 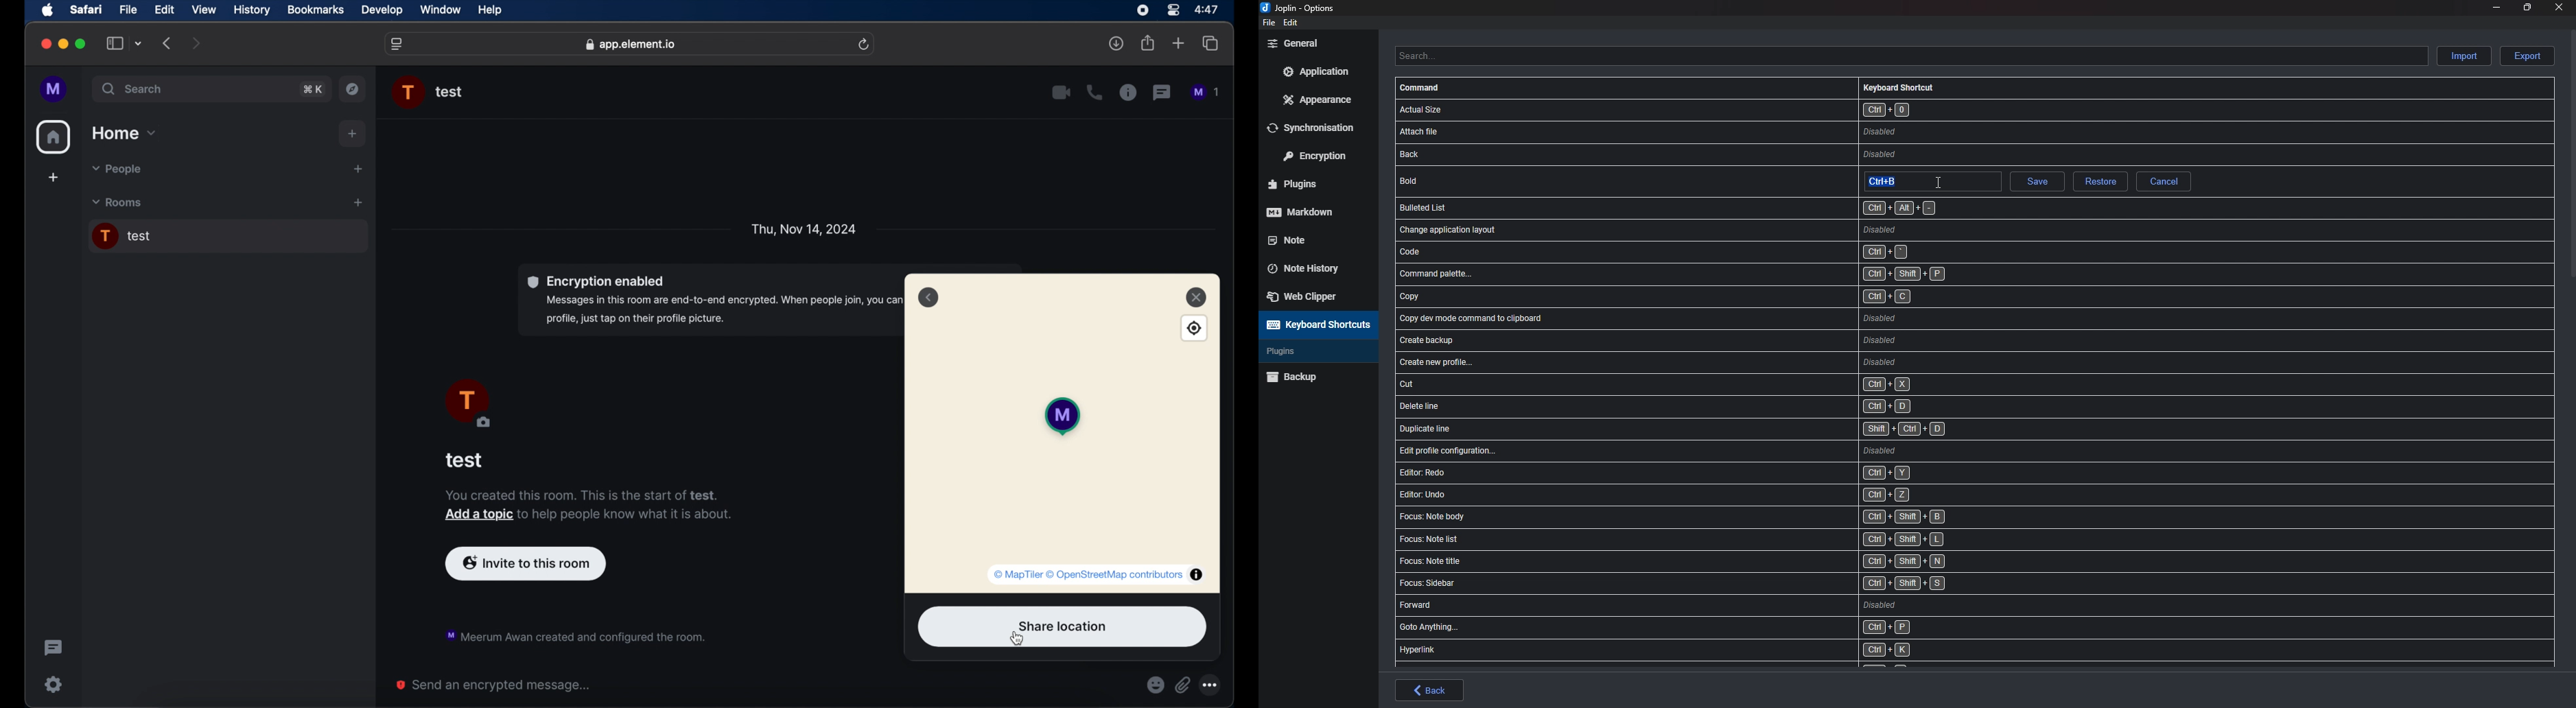 I want to click on bold, so click(x=1487, y=180).